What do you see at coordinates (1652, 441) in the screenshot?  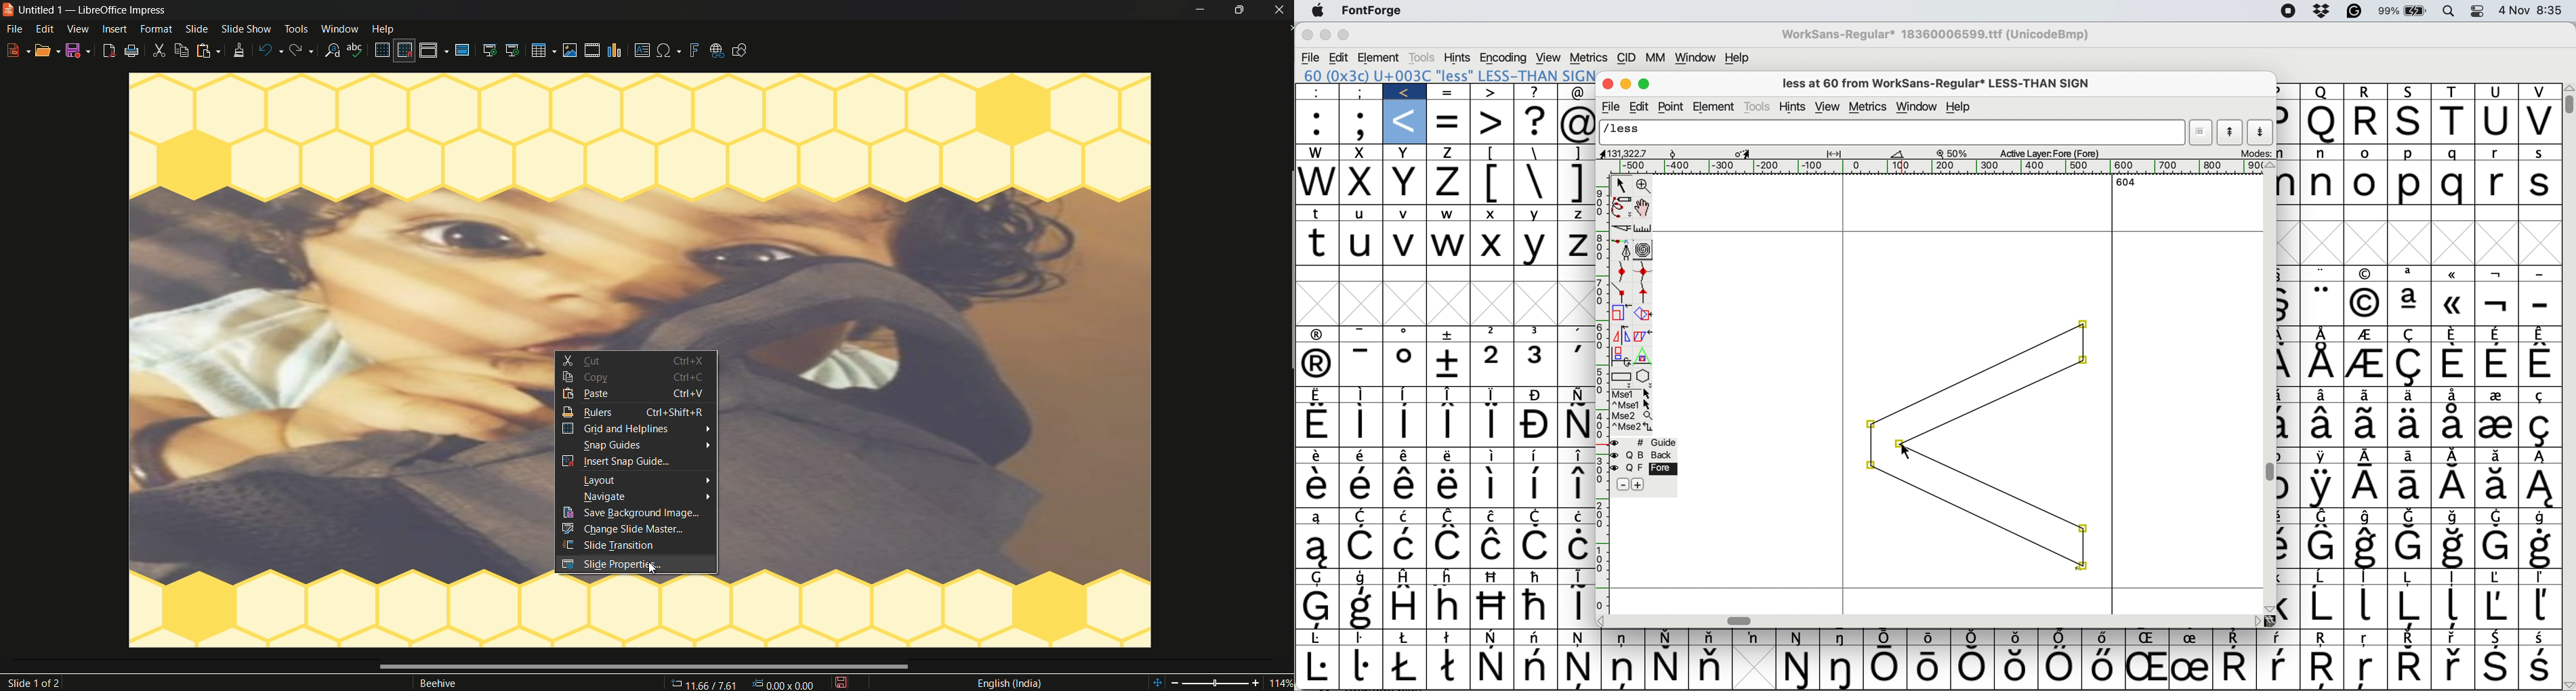 I see `guide` at bounding box center [1652, 441].